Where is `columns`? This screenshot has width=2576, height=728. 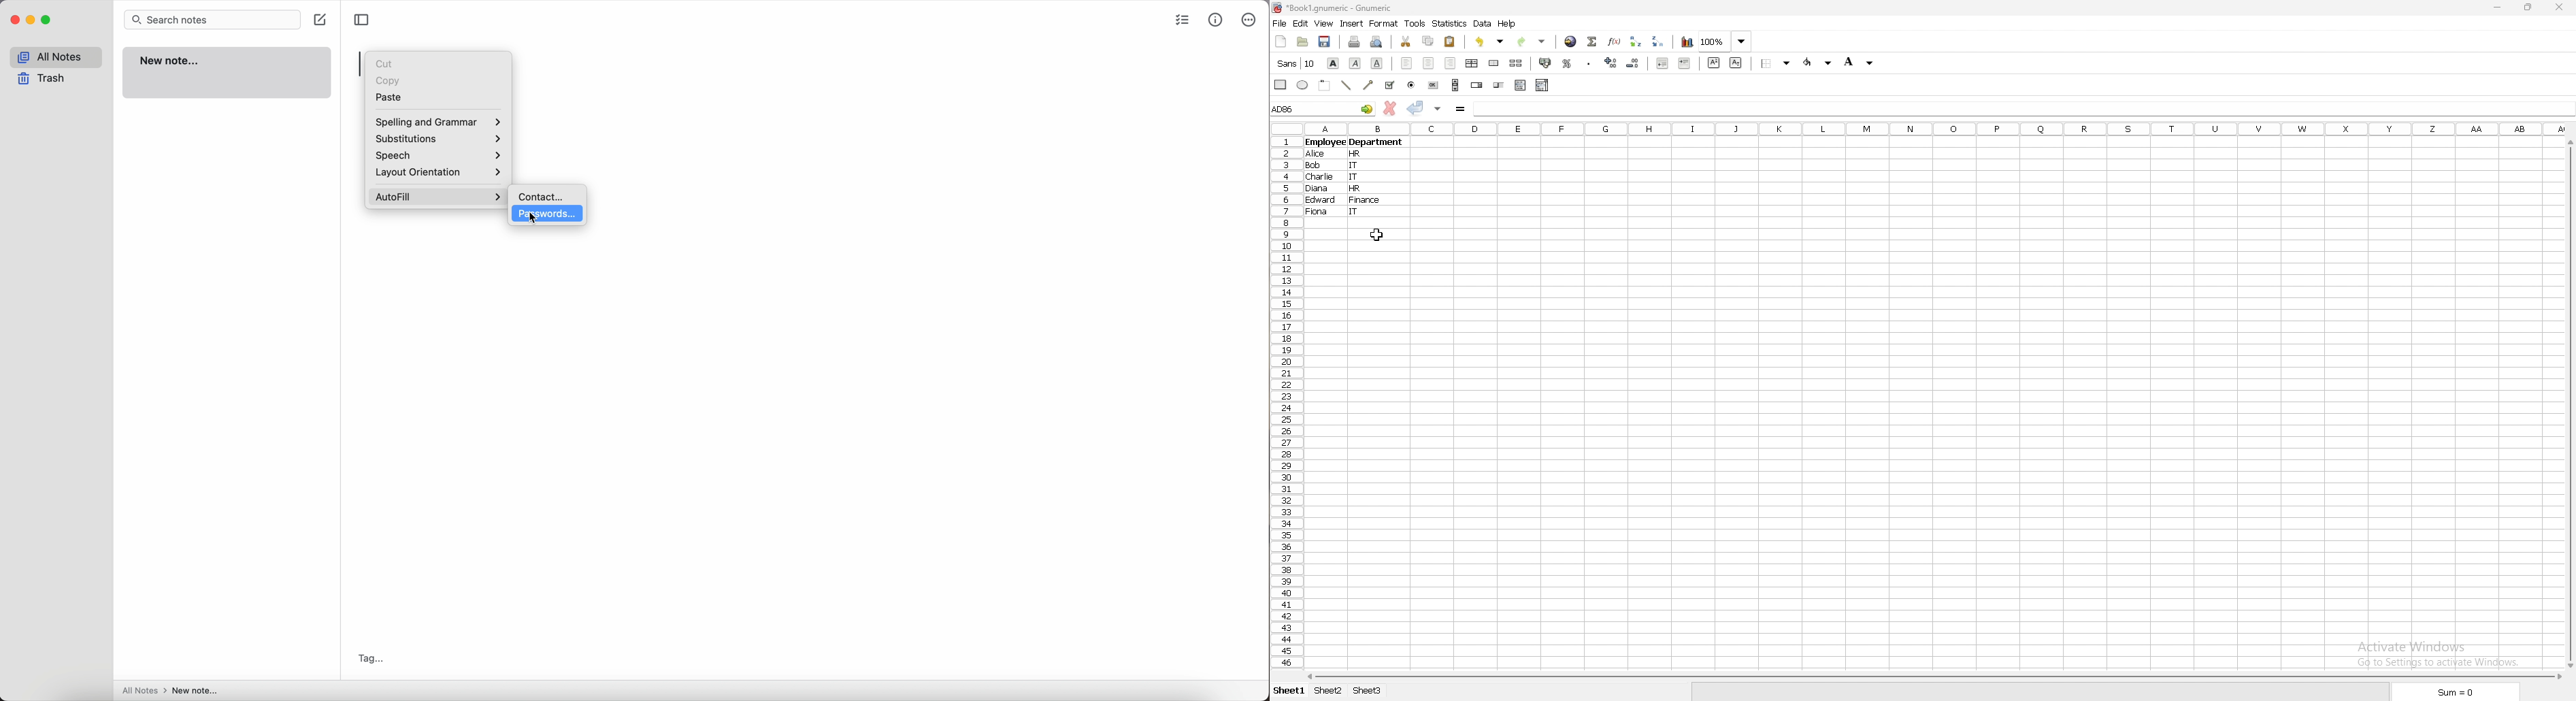 columns is located at coordinates (1941, 129).